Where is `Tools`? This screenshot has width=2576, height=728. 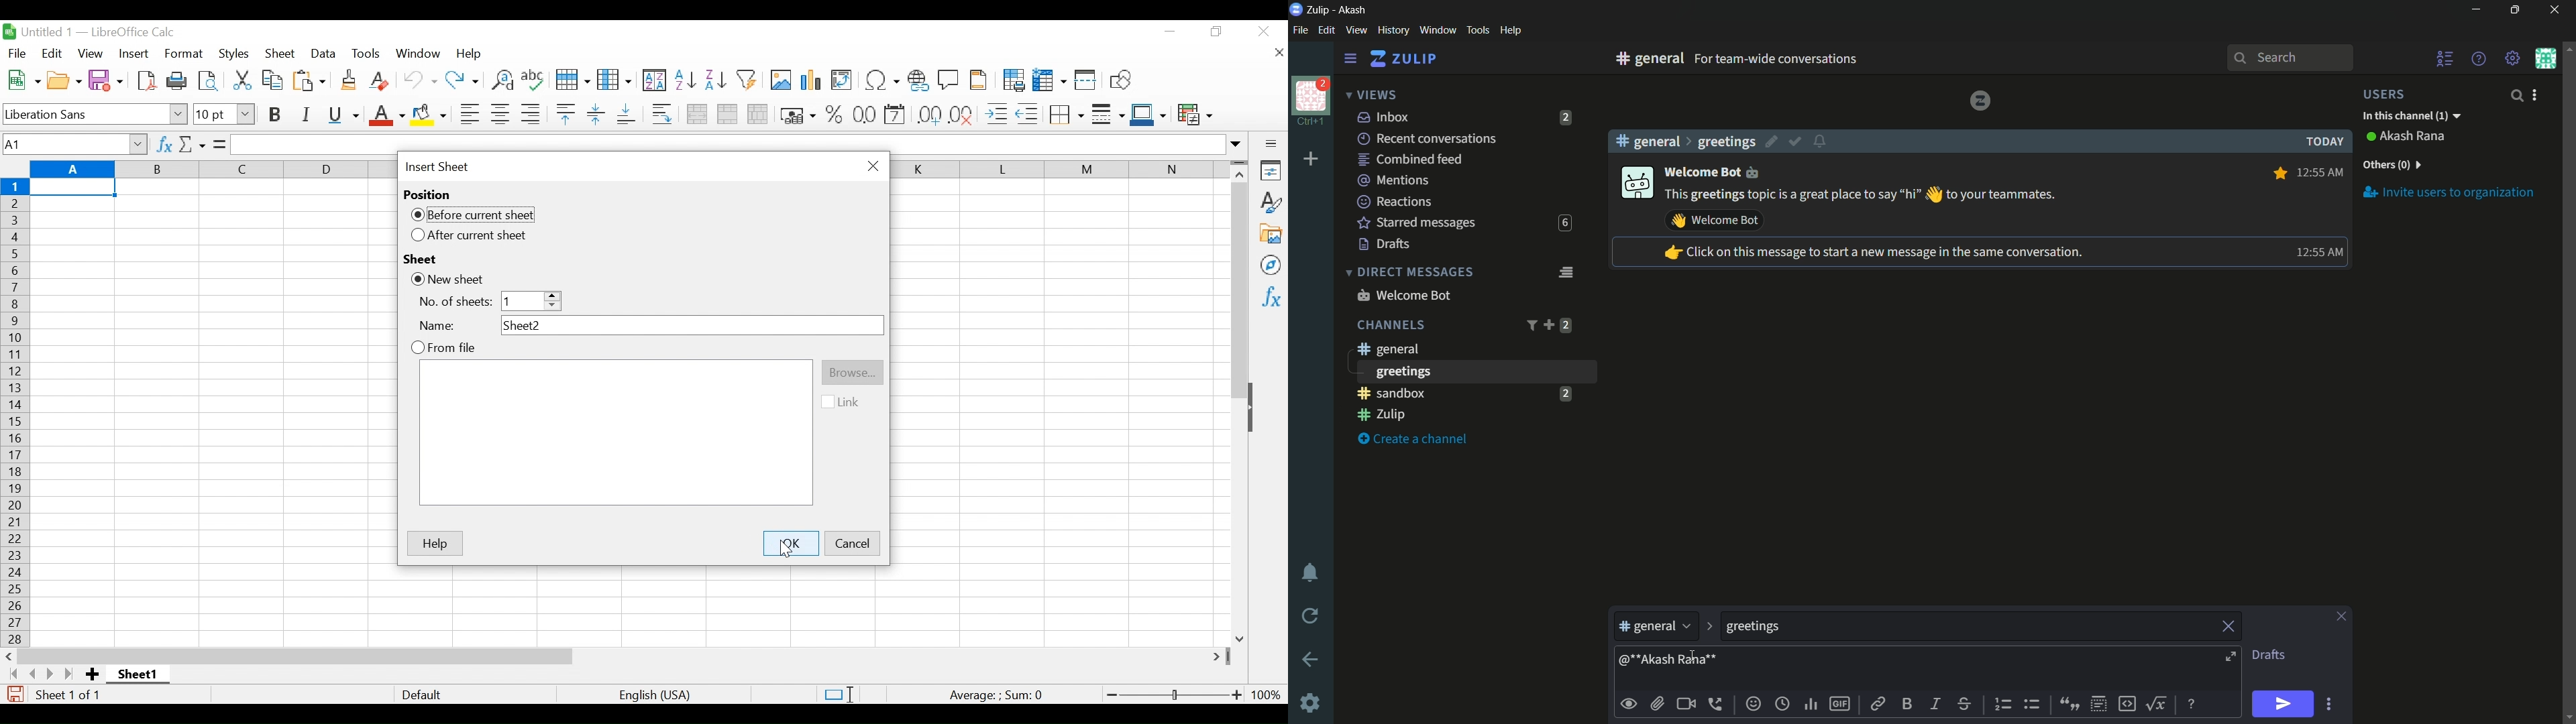
Tools is located at coordinates (367, 54).